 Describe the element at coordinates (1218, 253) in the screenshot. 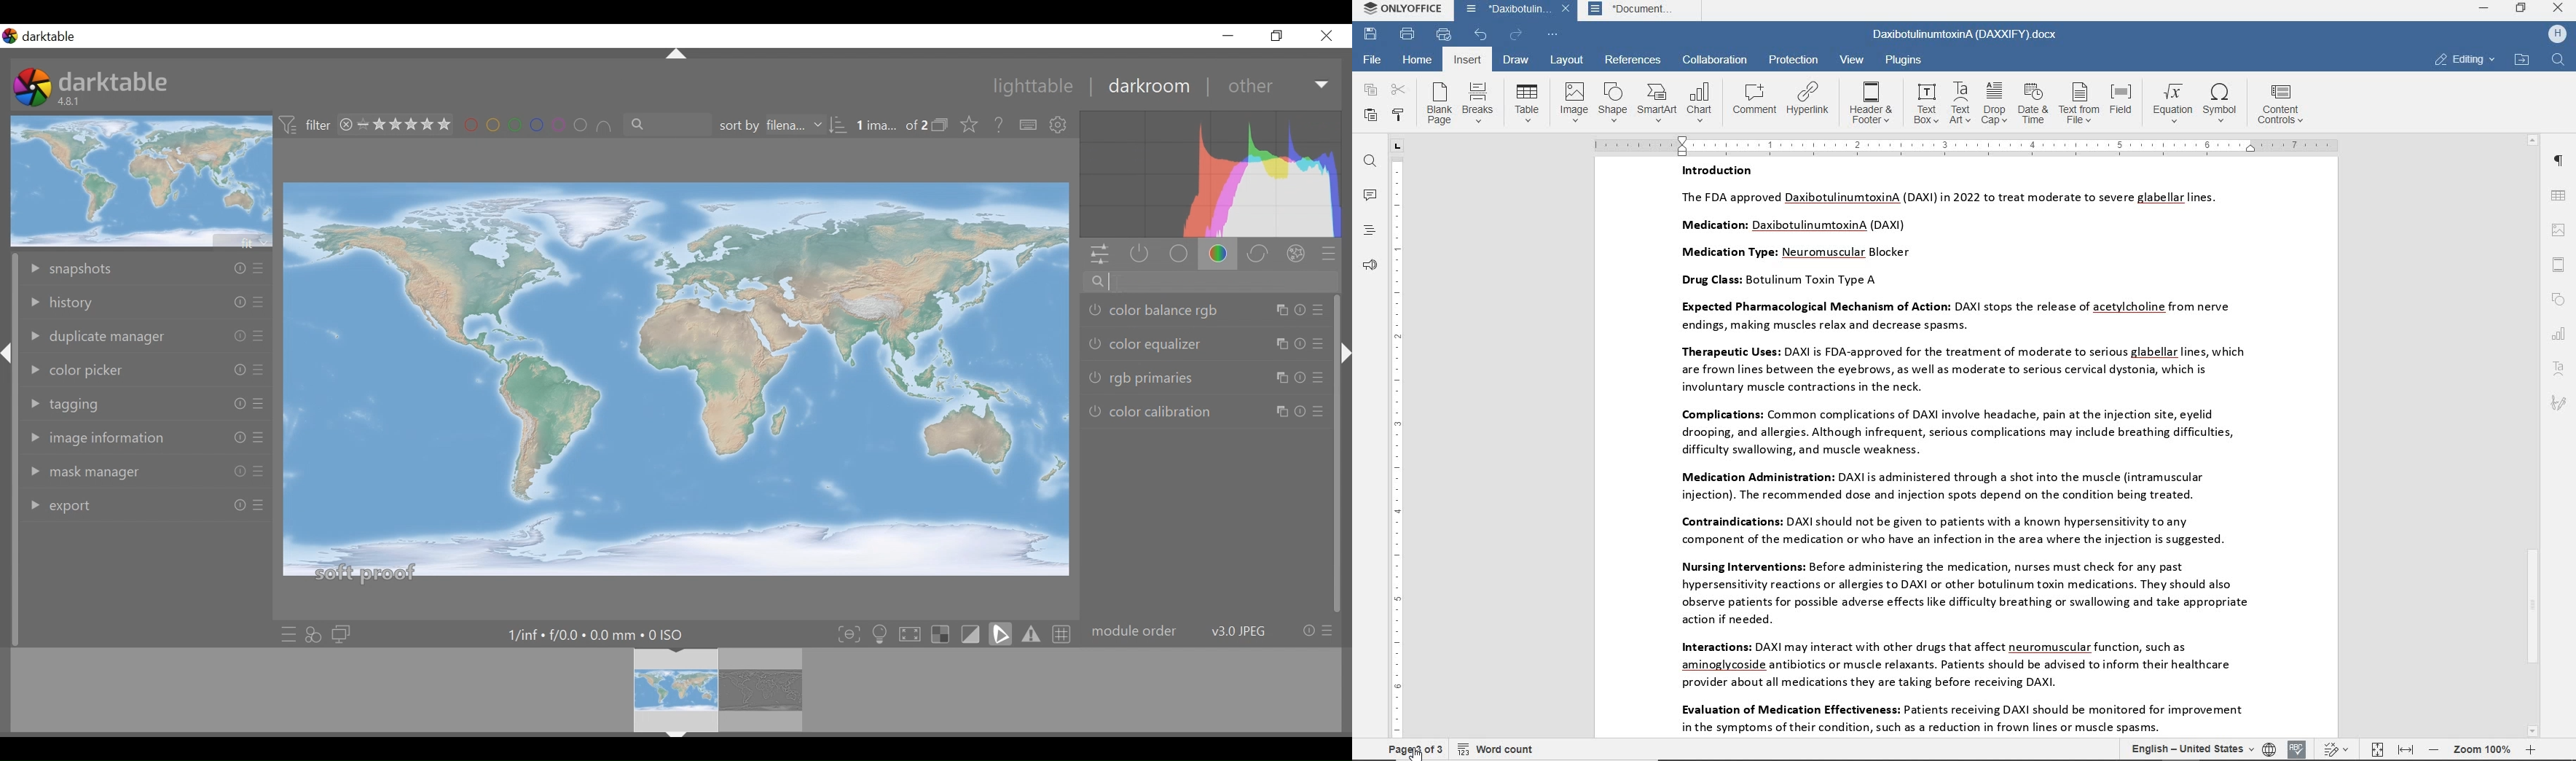

I see `color` at that location.